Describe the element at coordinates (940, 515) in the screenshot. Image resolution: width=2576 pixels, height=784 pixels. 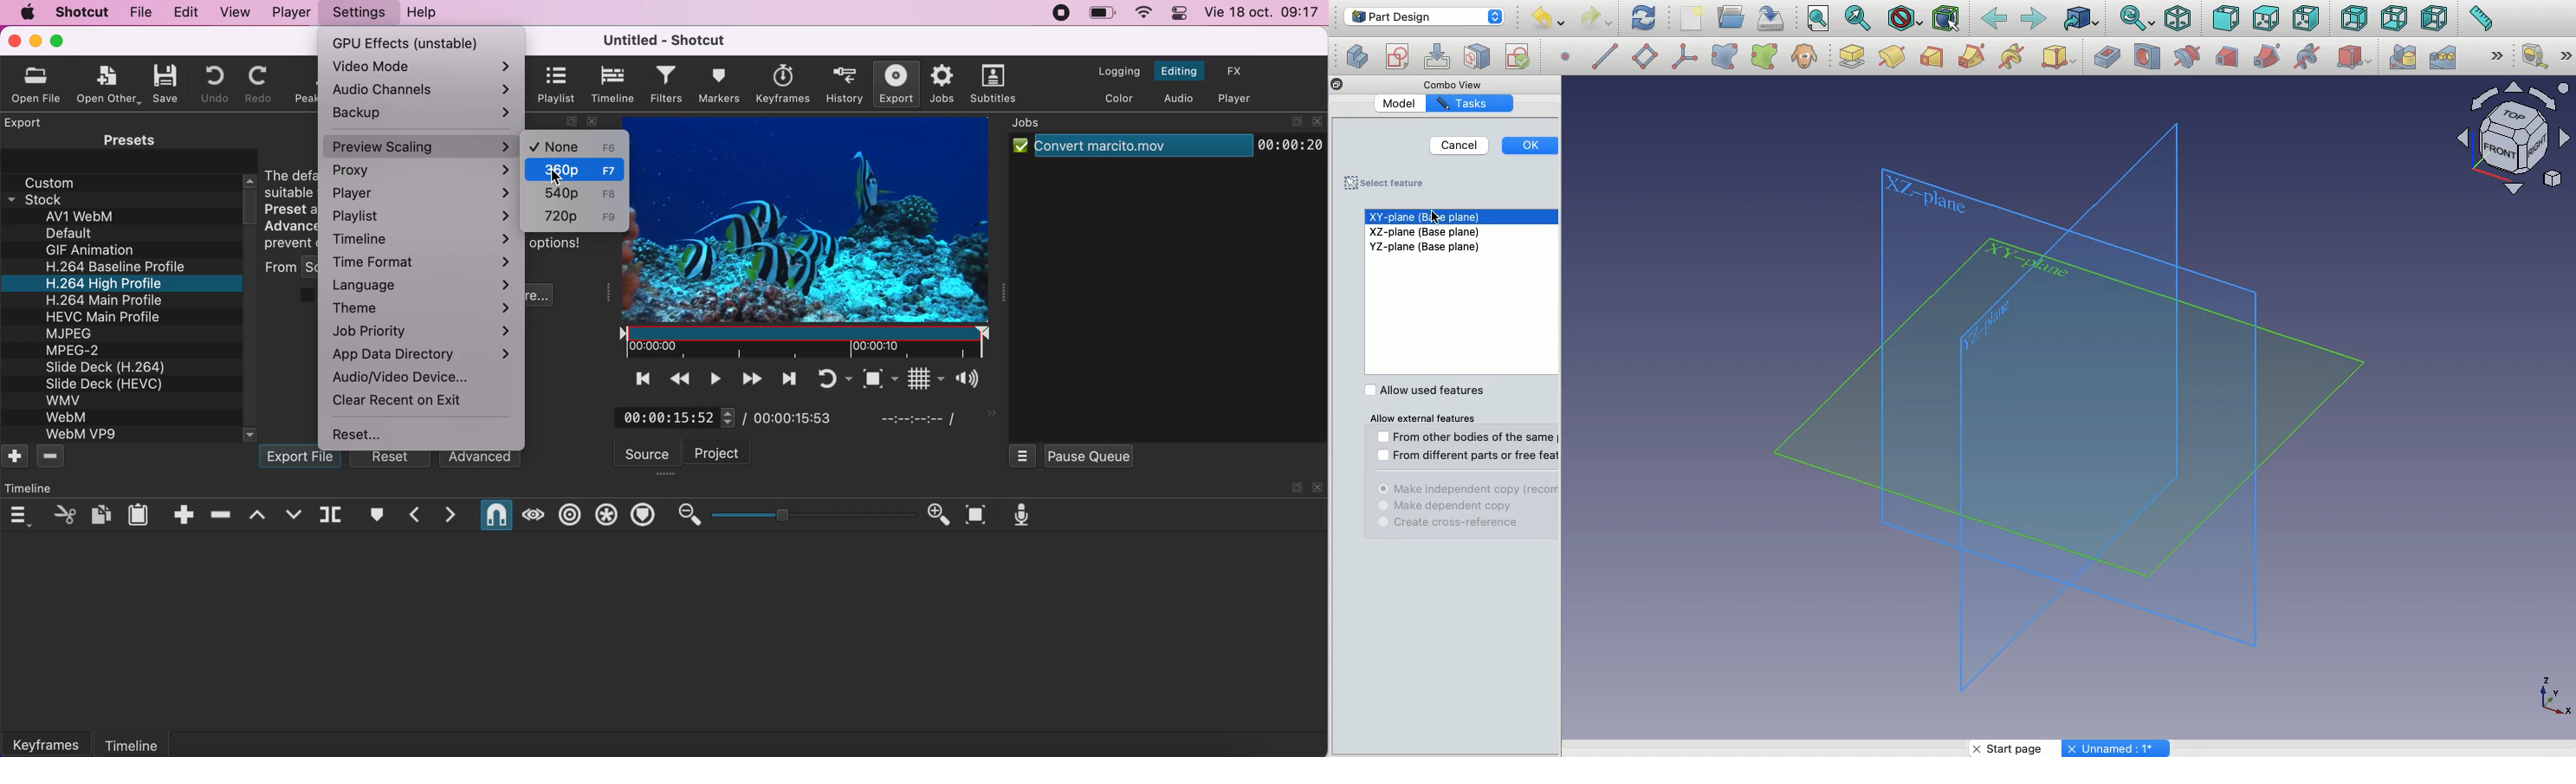
I see `zoom in` at that location.